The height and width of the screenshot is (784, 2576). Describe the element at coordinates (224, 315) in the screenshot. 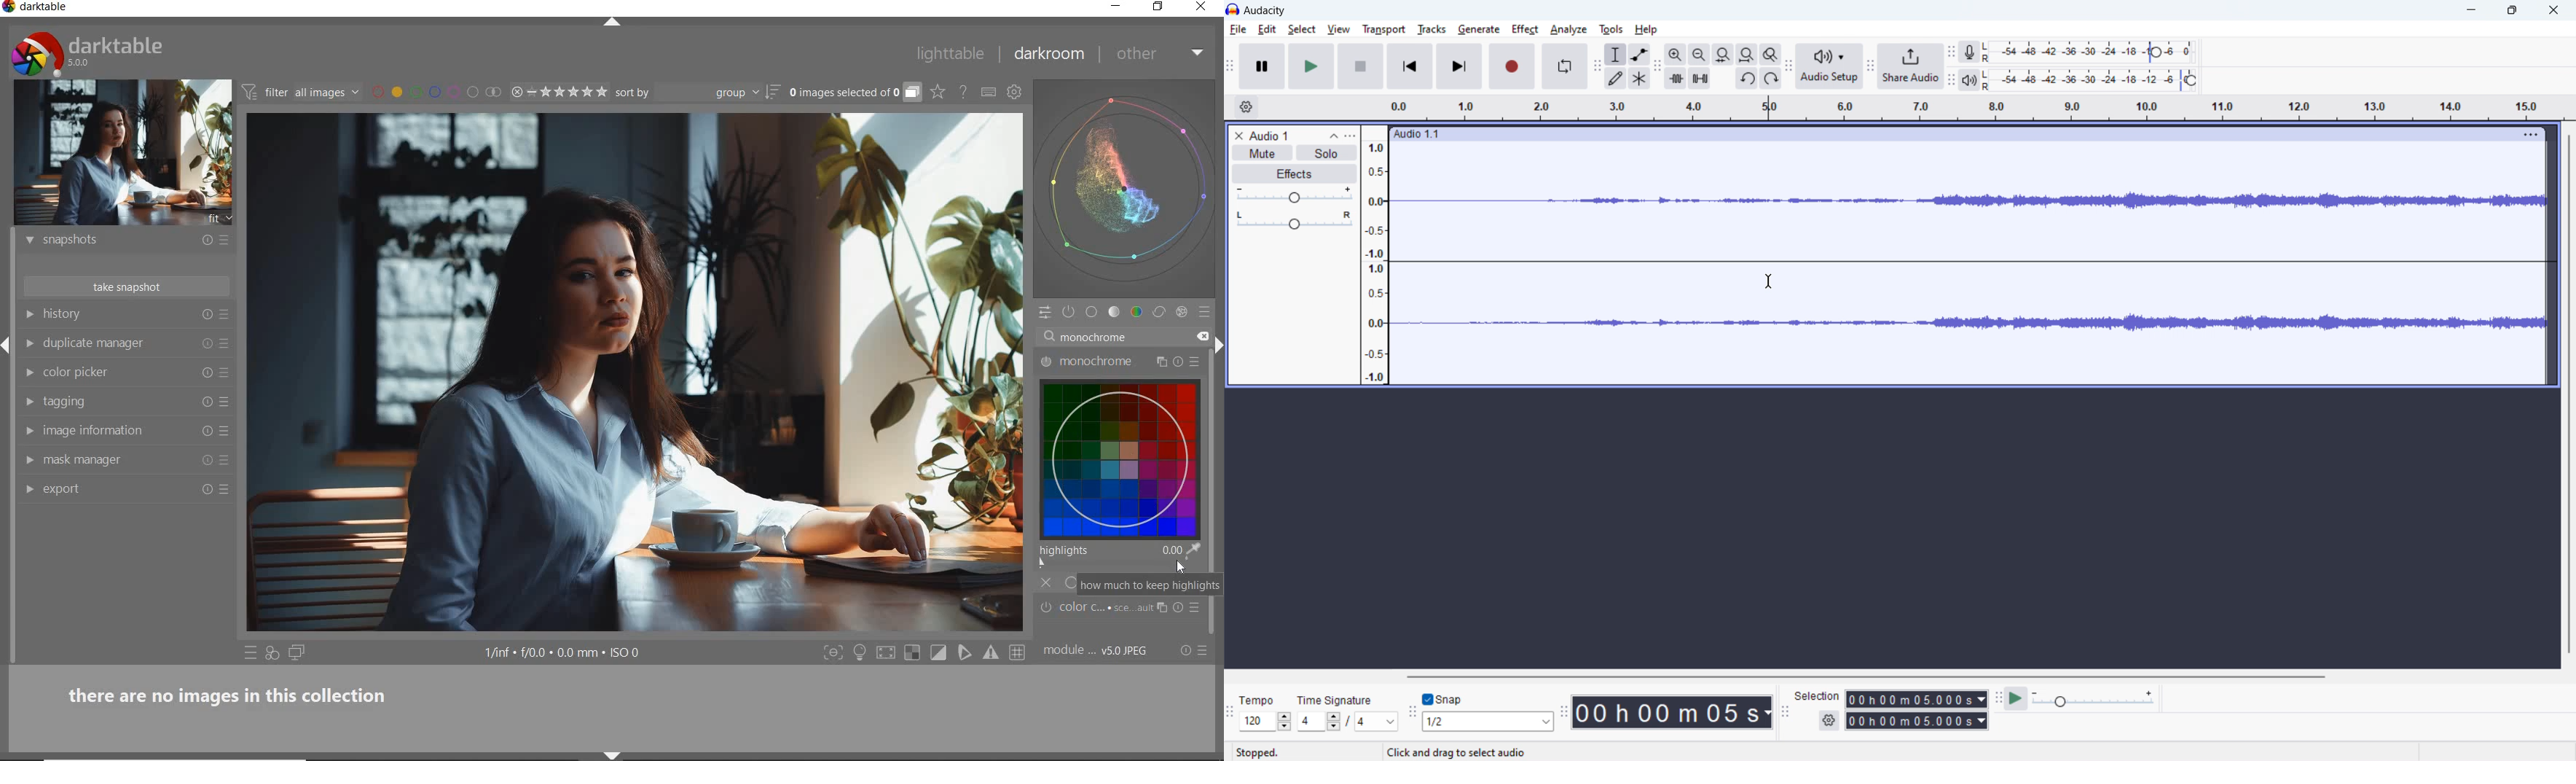

I see `presets and preferences` at that location.